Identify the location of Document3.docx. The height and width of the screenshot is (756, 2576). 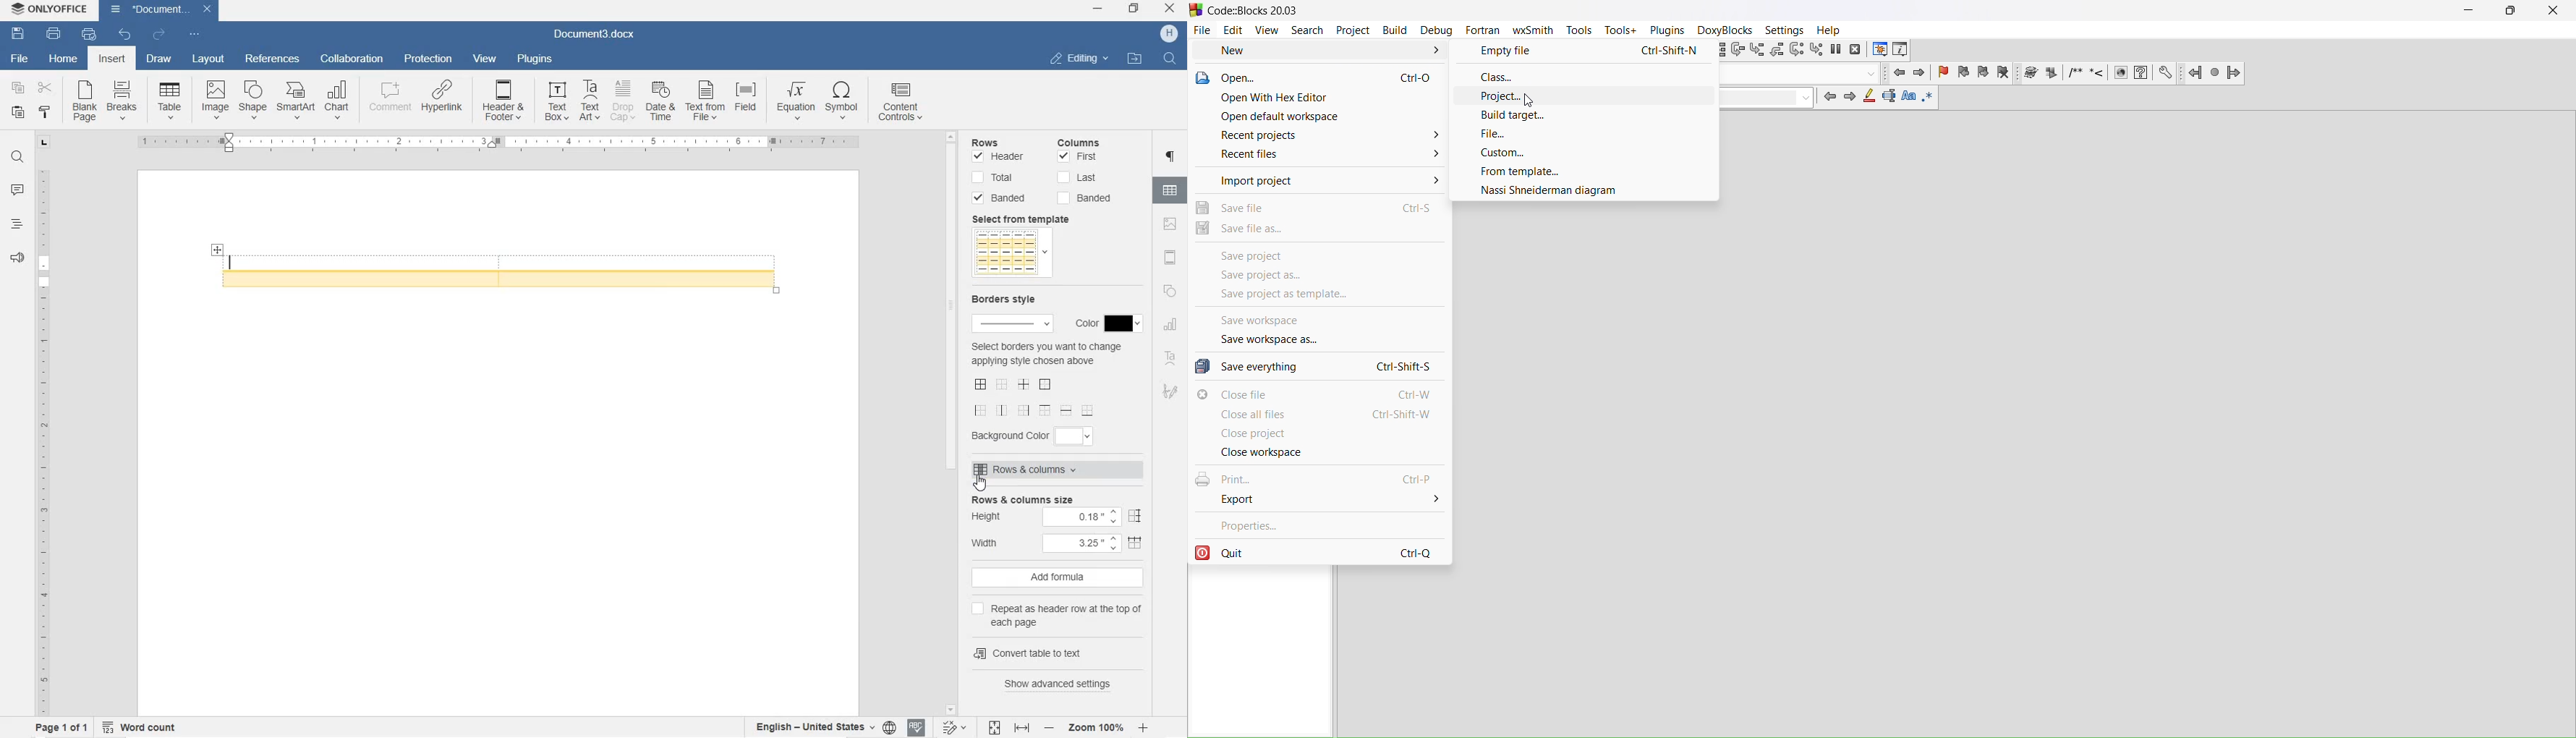
(161, 9).